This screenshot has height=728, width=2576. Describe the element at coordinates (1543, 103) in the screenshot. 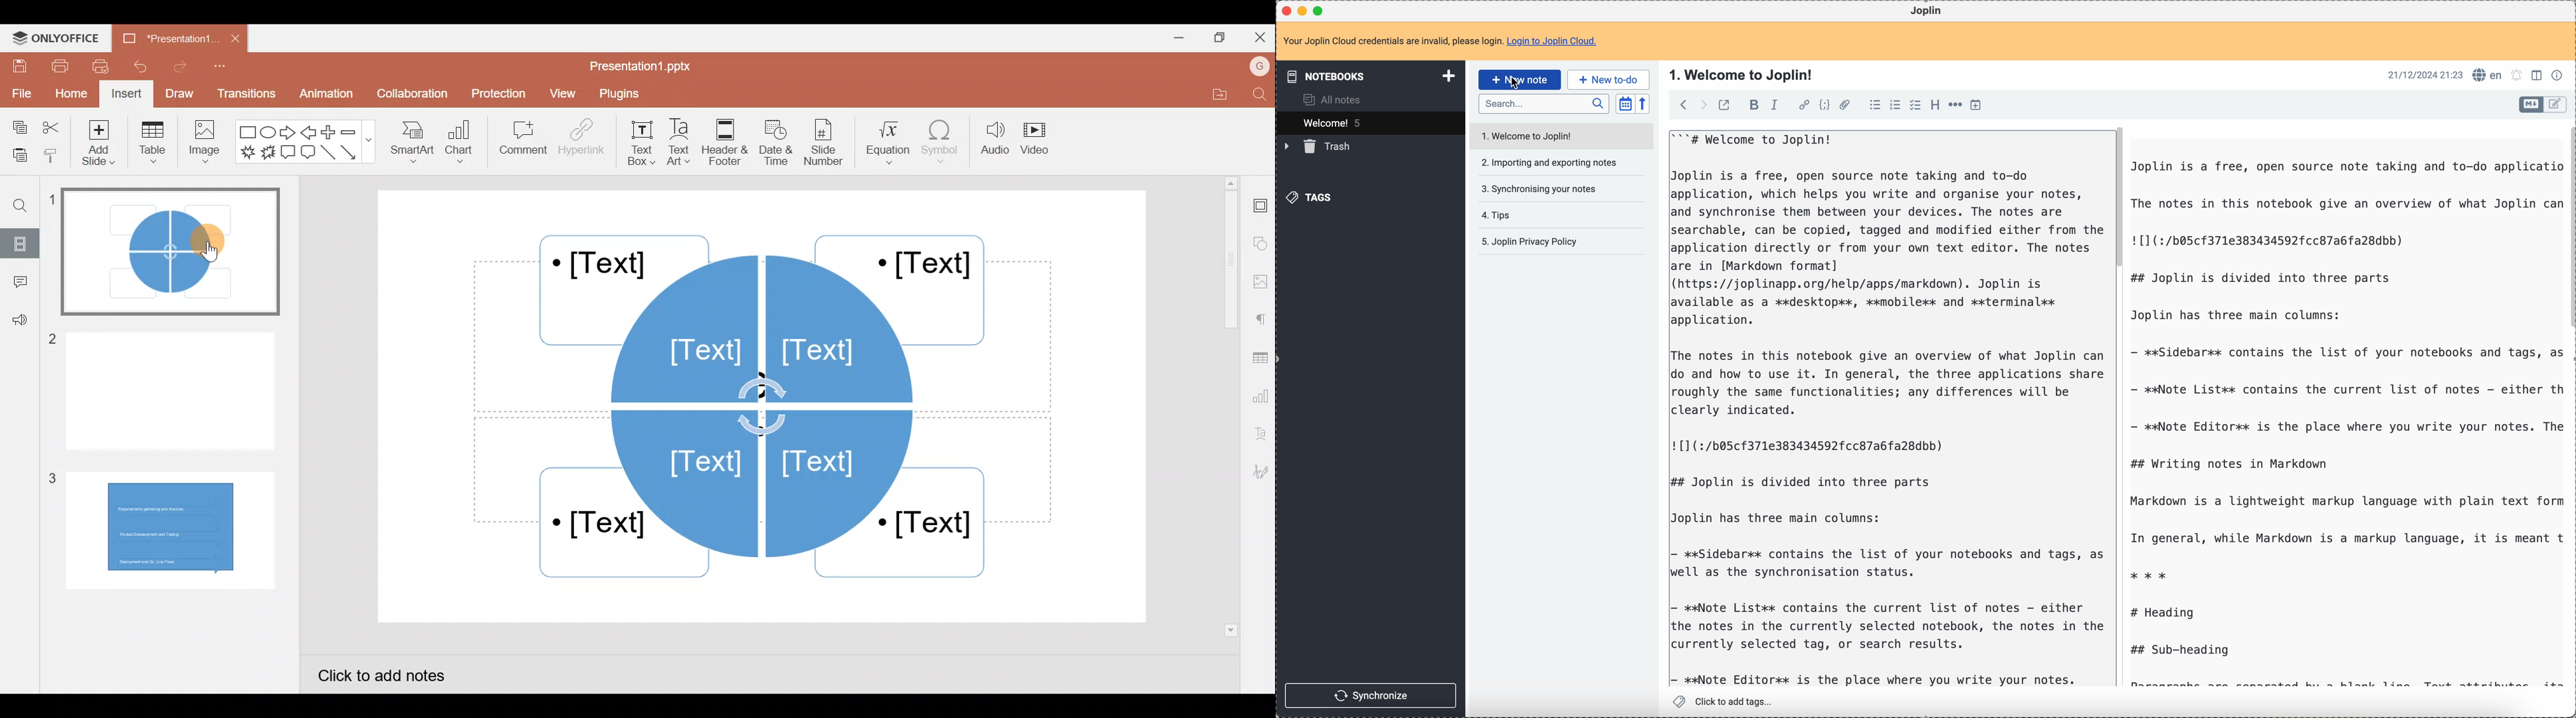

I see `search bar` at that location.